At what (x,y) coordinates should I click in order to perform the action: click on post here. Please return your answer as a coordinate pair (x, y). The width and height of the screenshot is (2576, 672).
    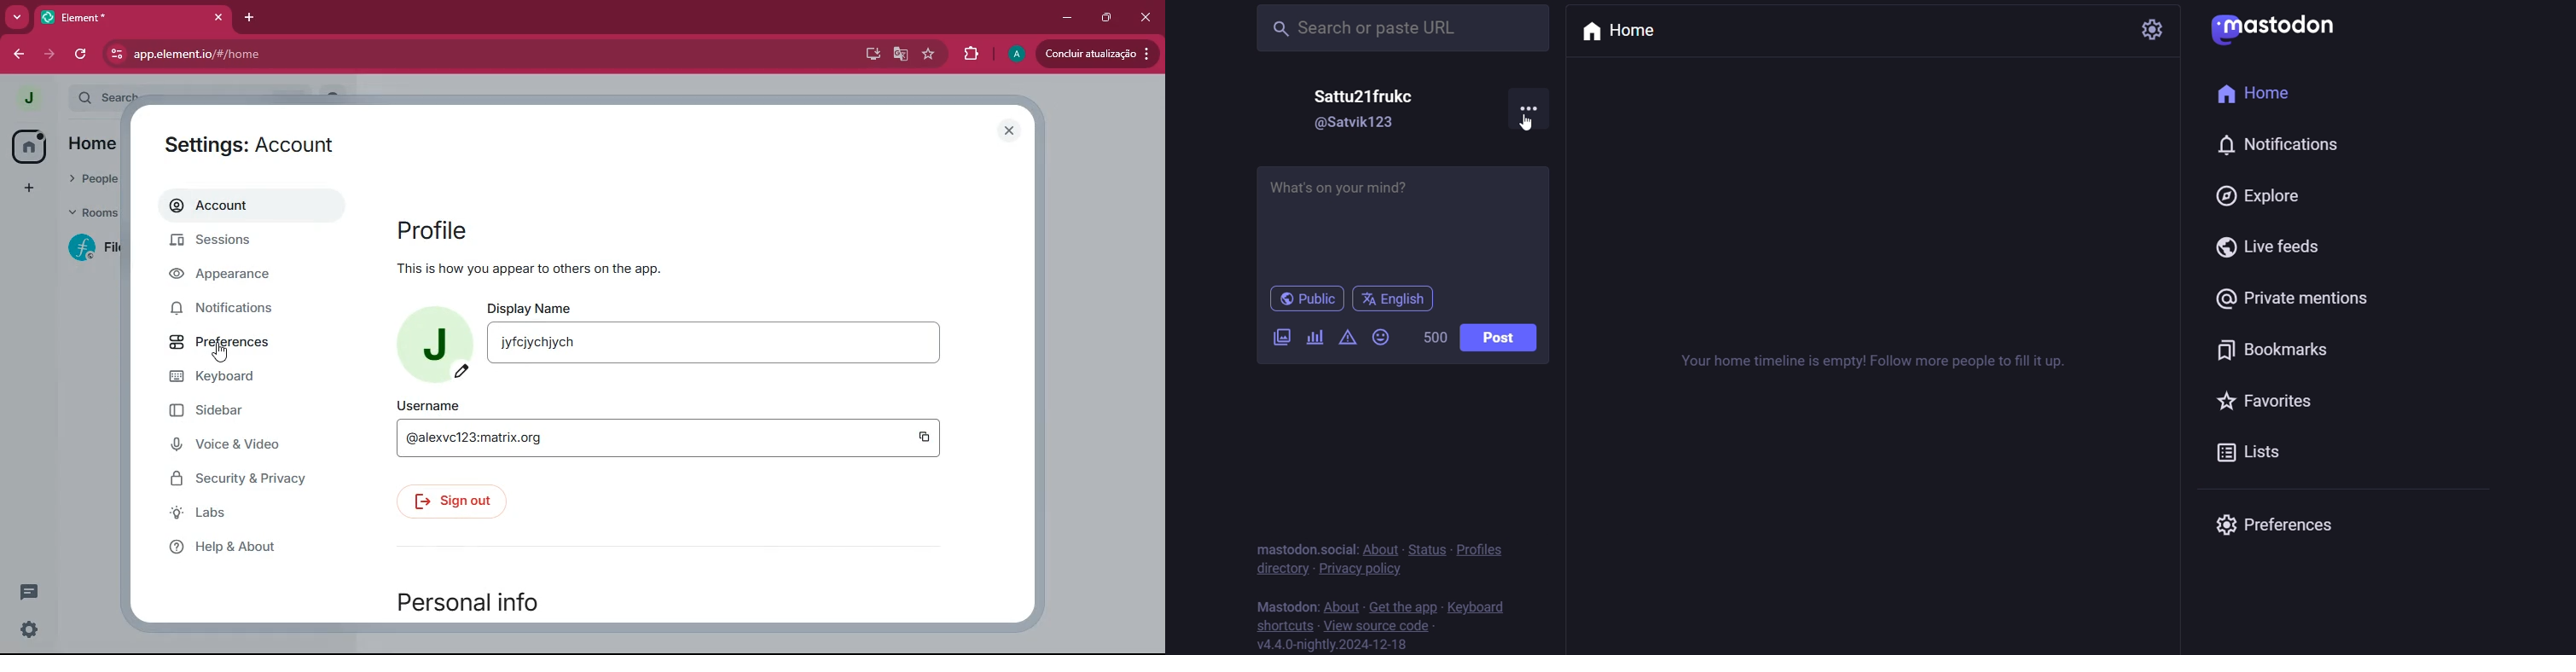
    Looking at the image, I should click on (1399, 219).